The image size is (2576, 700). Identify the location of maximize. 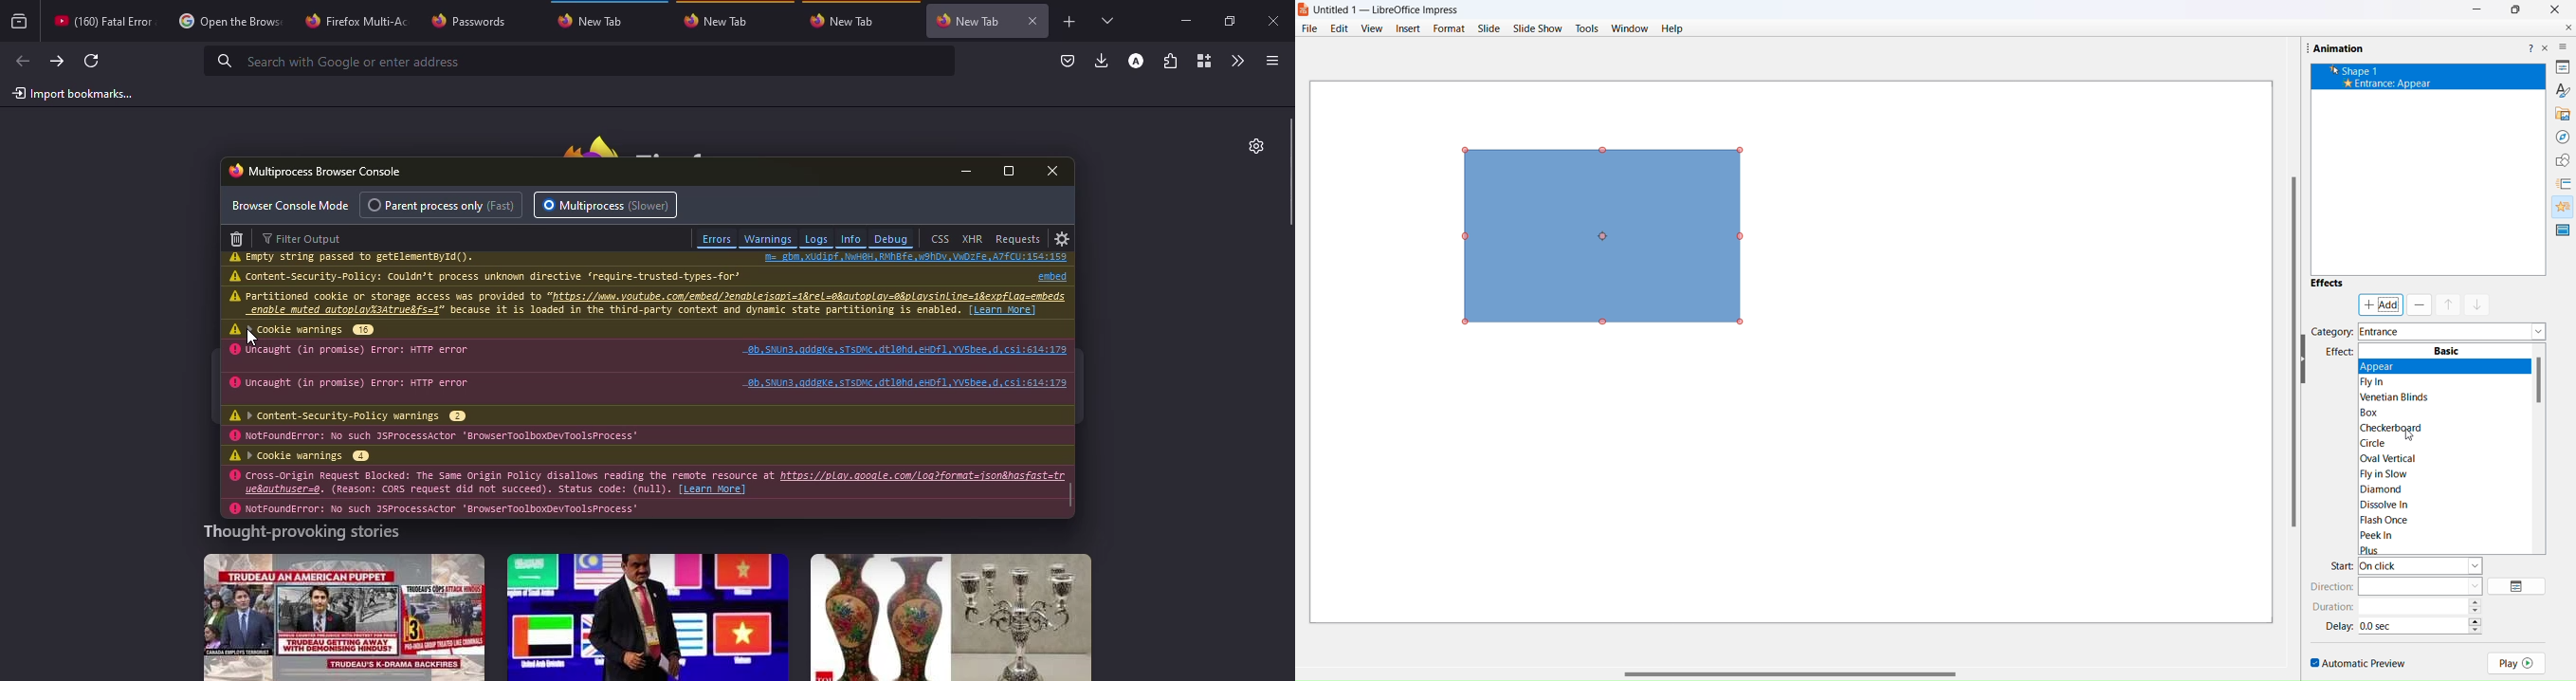
(1228, 21).